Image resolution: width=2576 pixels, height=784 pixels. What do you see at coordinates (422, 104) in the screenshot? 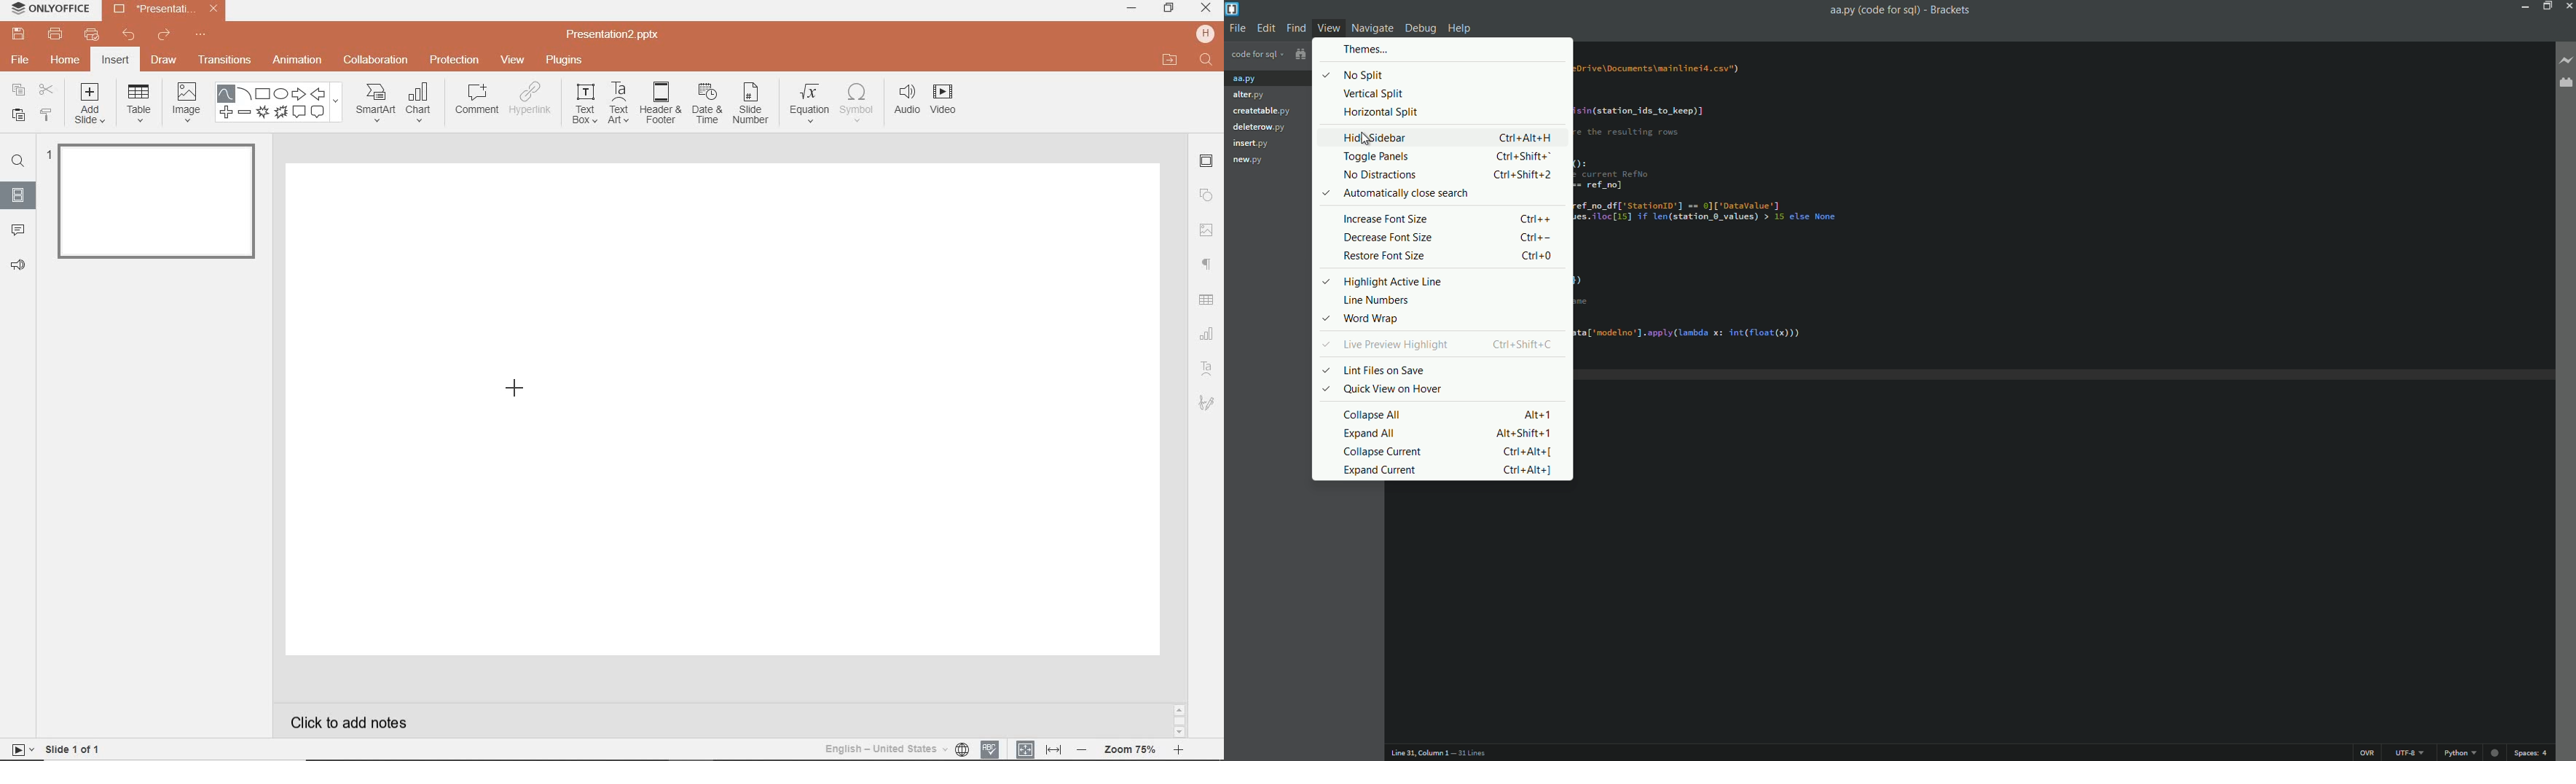
I see `CHART` at bounding box center [422, 104].